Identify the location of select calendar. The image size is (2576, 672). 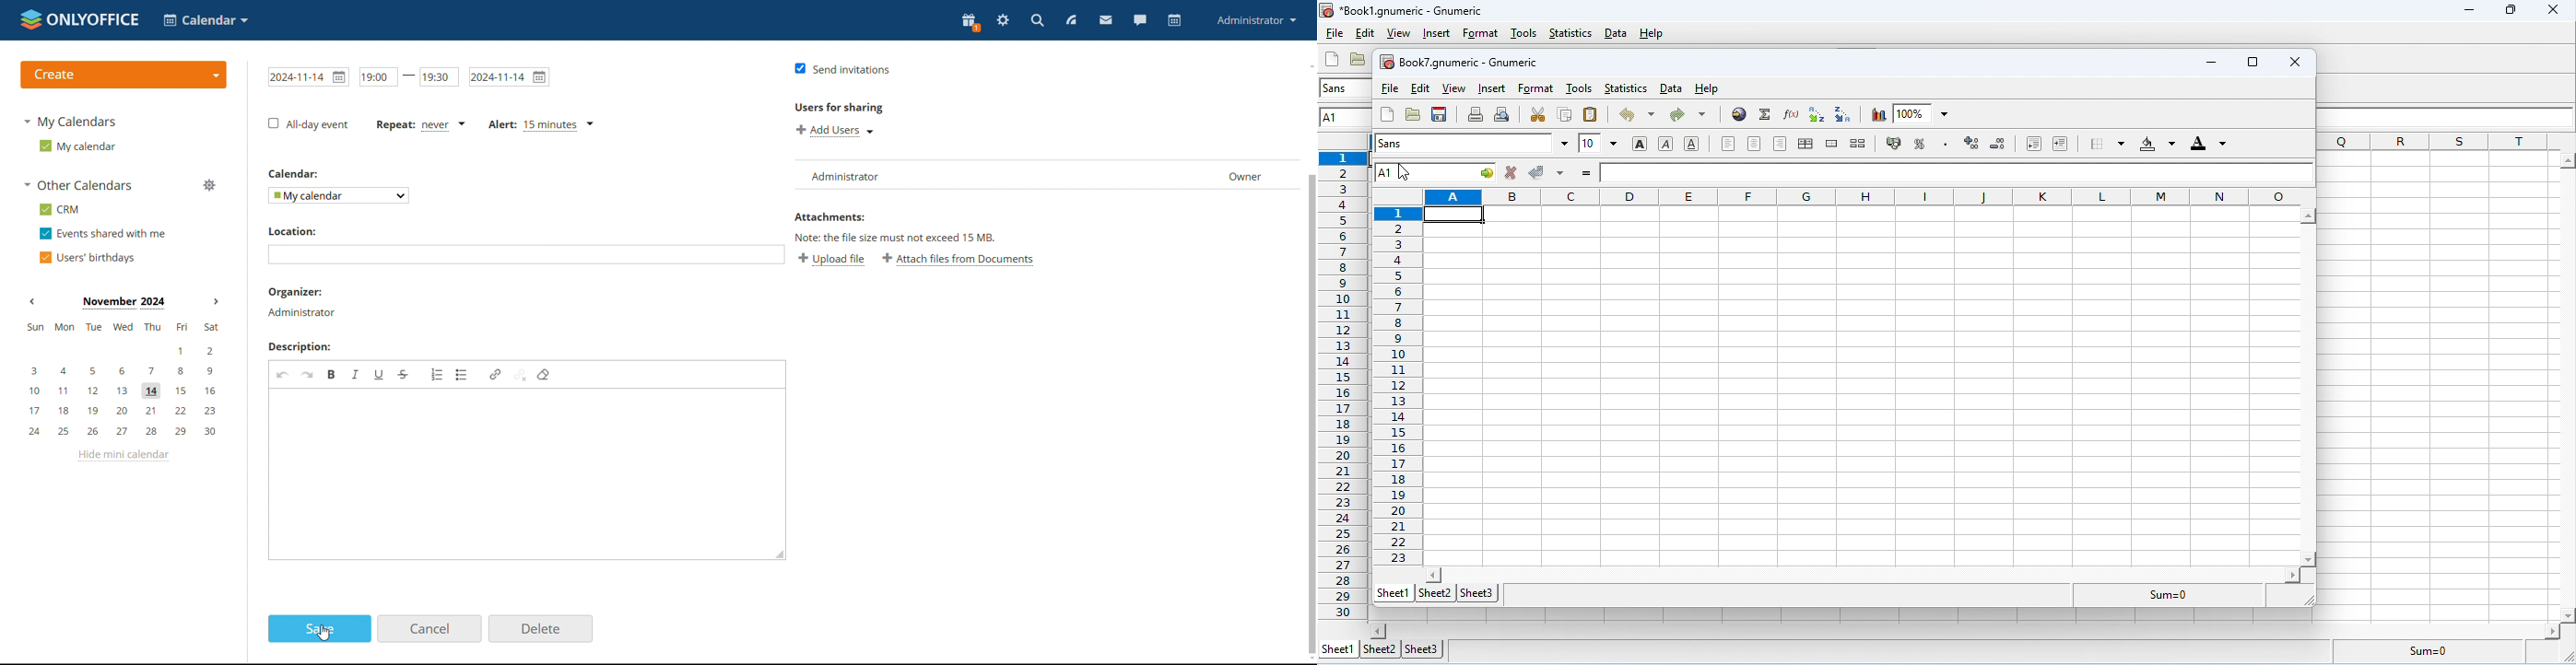
(338, 196).